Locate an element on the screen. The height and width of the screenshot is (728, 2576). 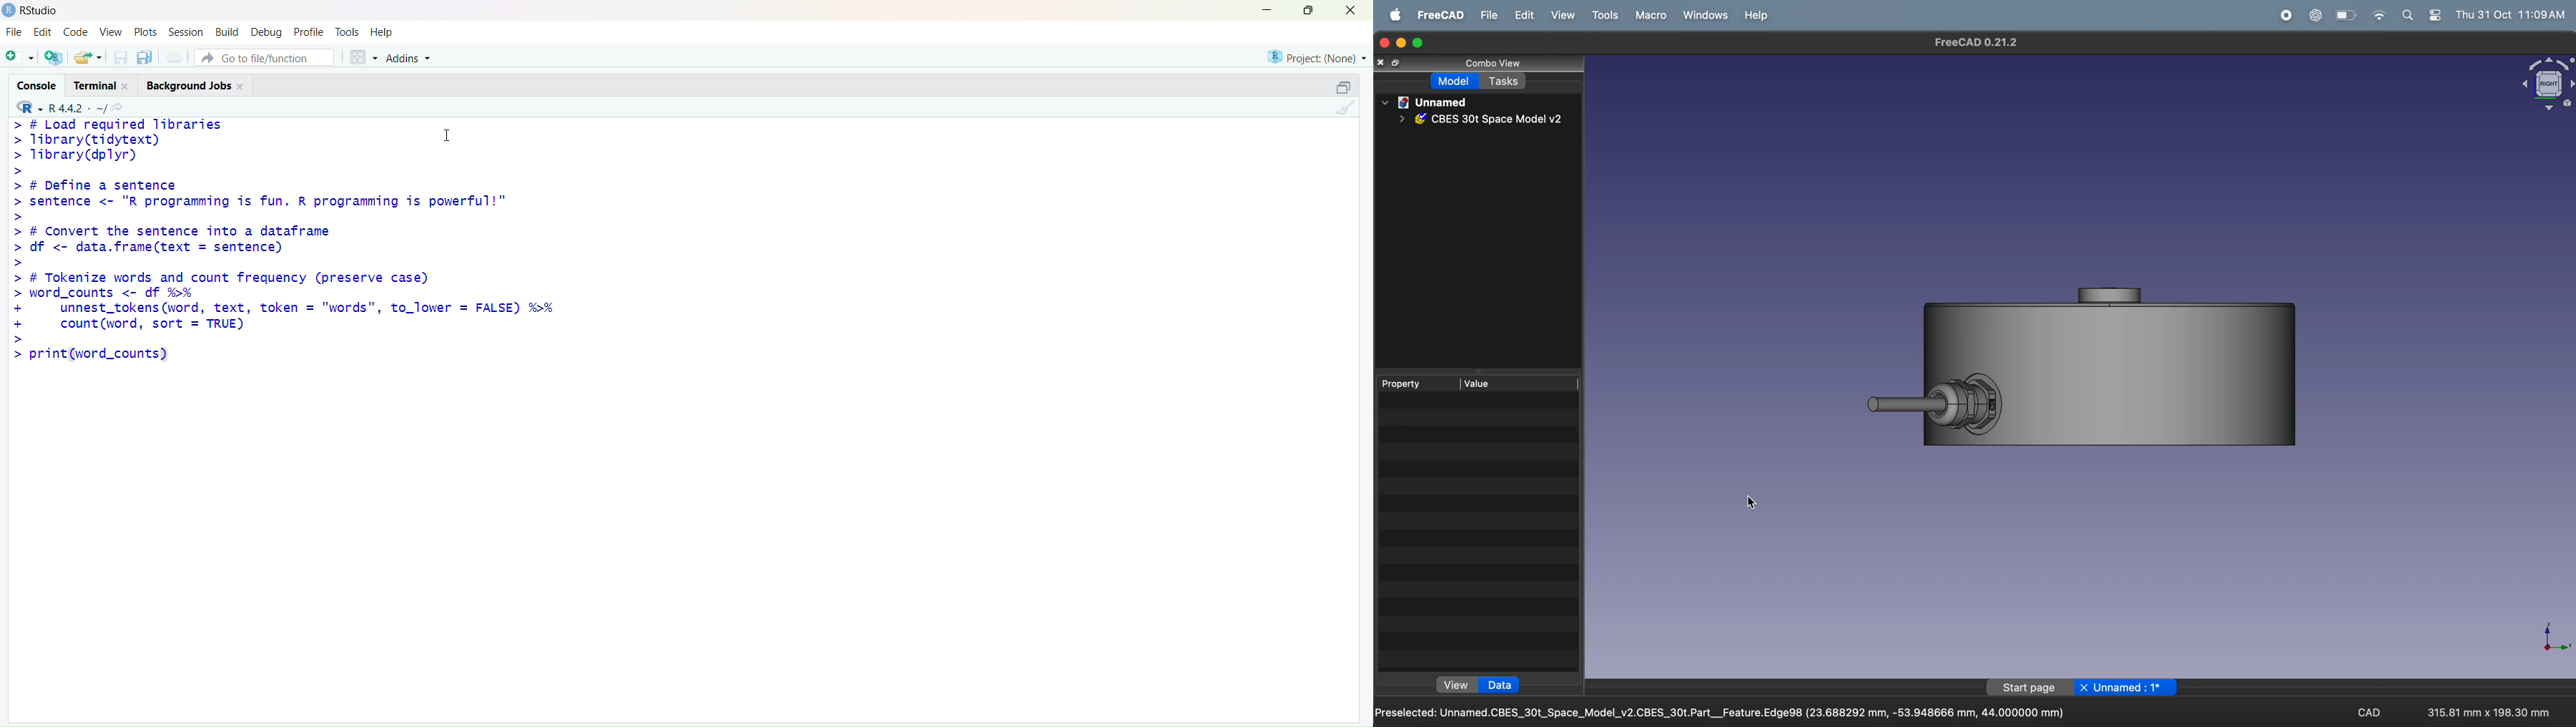
debug is located at coordinates (267, 32).